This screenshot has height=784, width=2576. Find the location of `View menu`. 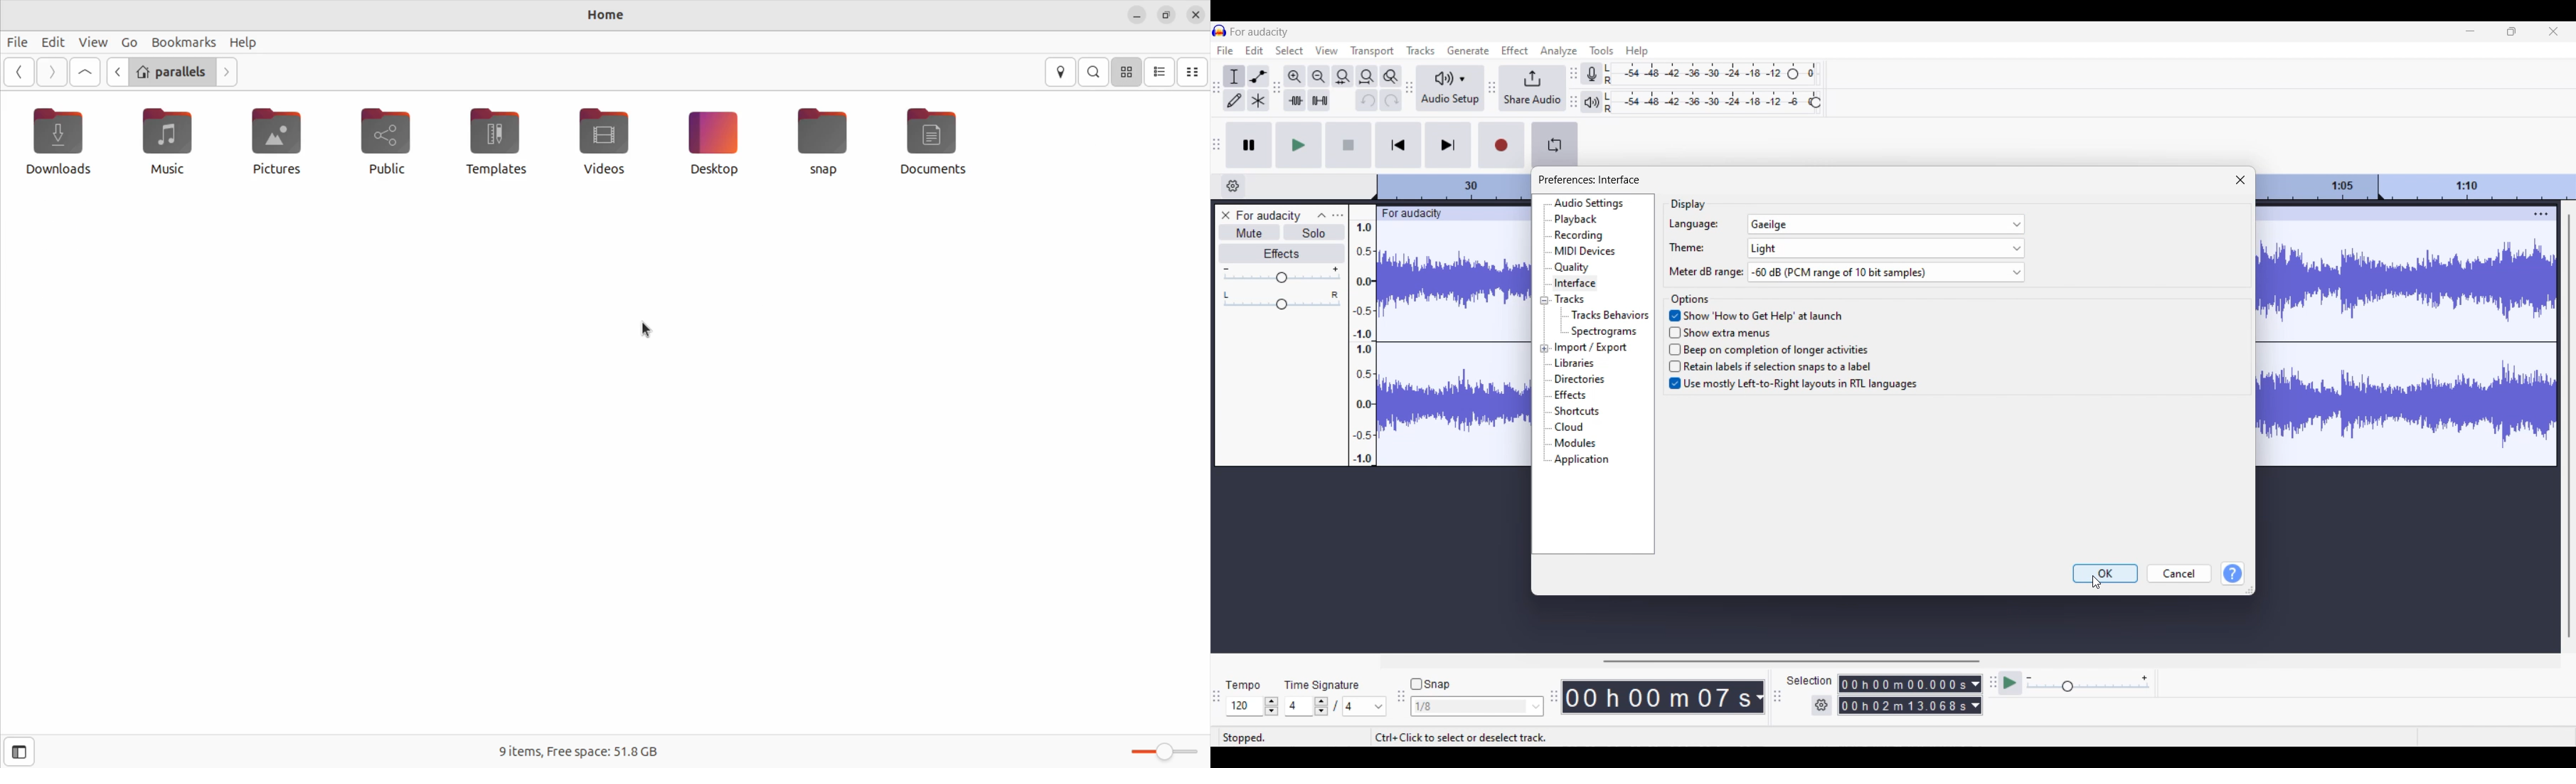

View menu is located at coordinates (1326, 50).